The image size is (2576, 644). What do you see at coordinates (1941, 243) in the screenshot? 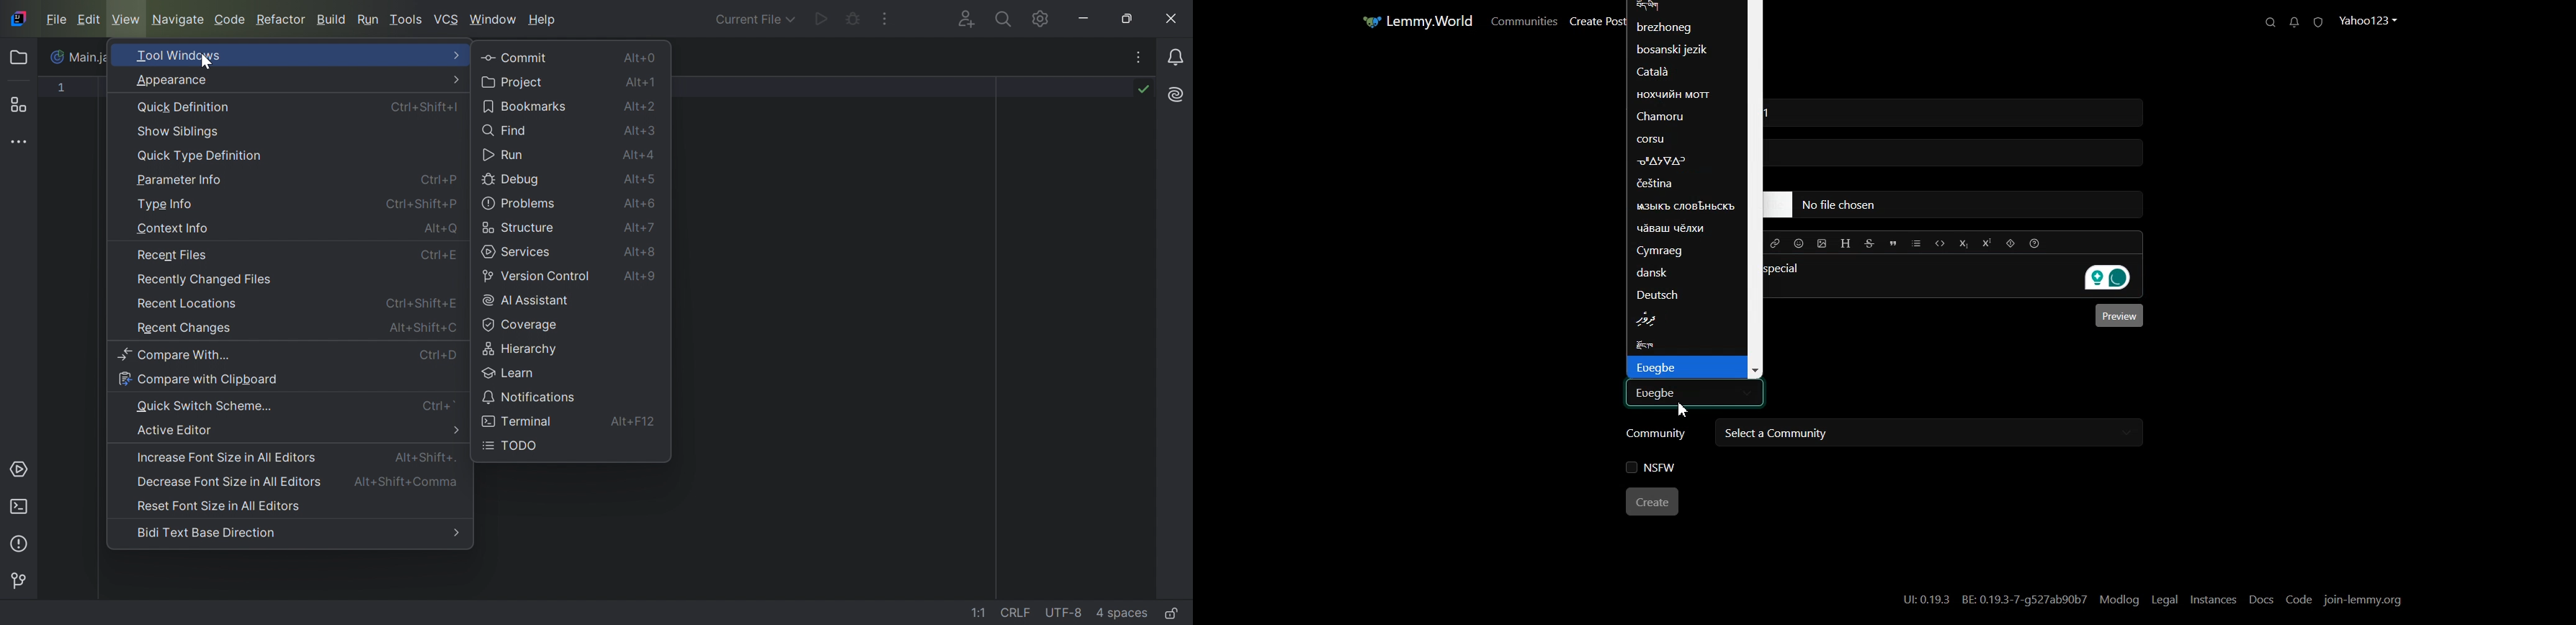
I see `Code` at bounding box center [1941, 243].